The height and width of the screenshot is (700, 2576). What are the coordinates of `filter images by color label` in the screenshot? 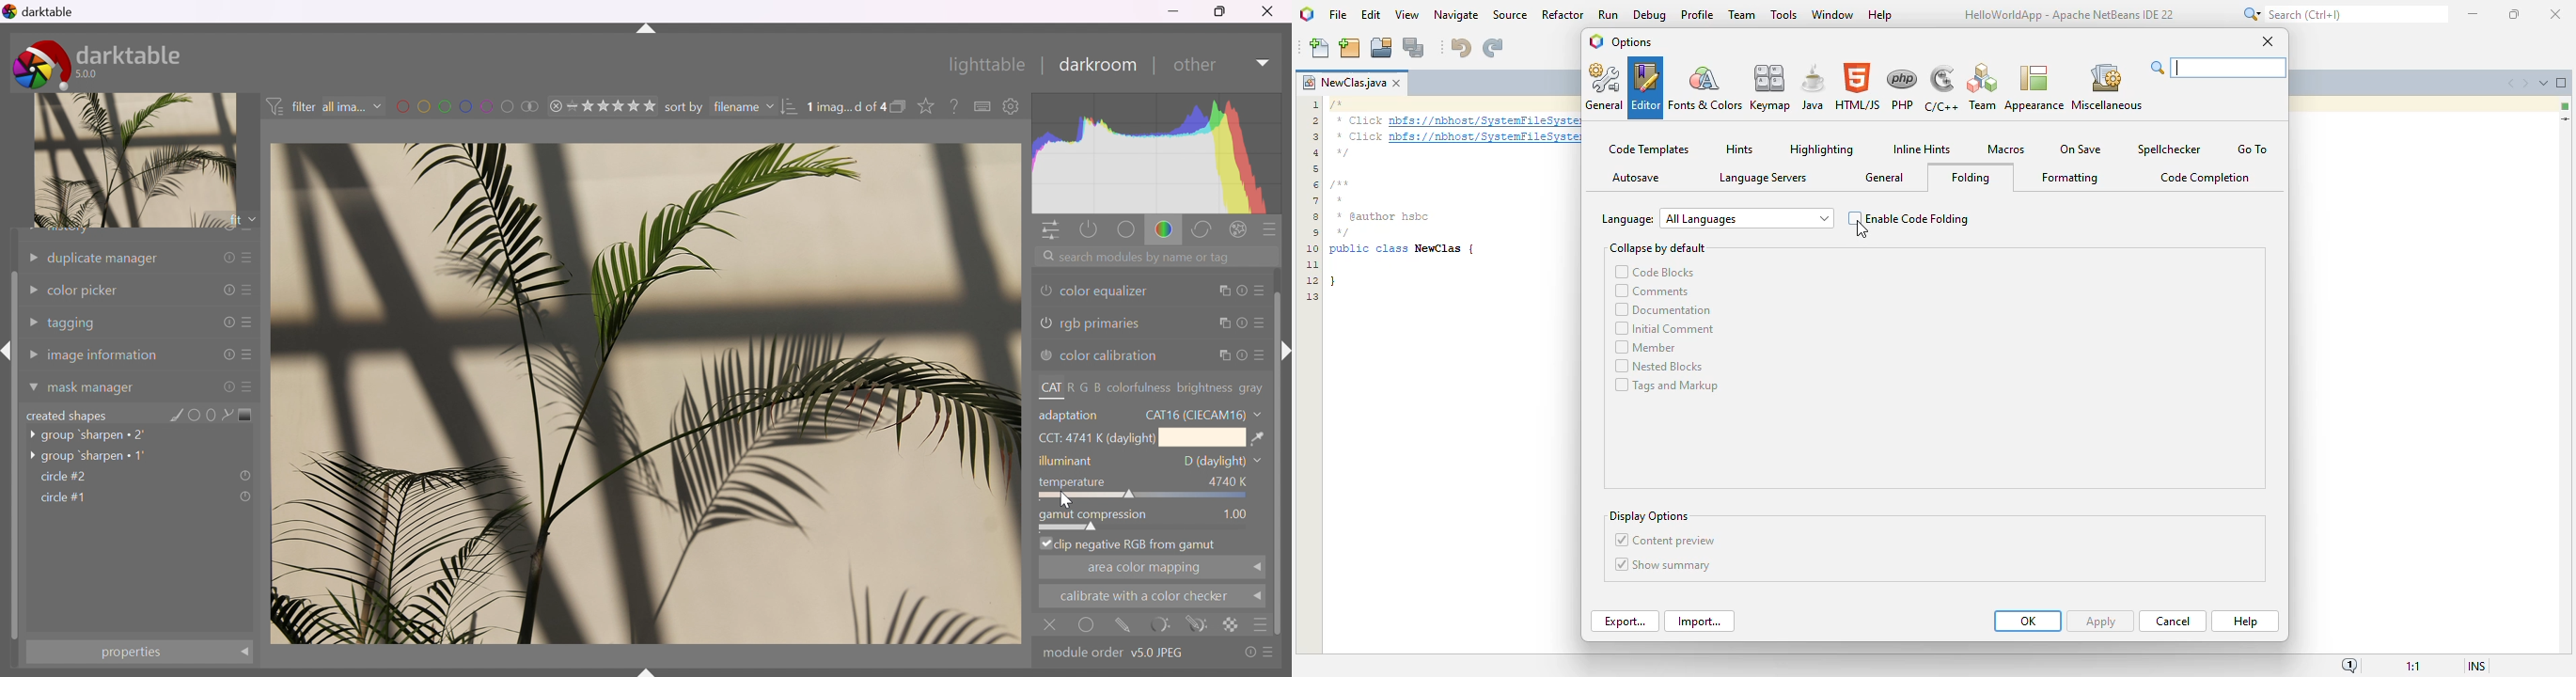 It's located at (467, 107).